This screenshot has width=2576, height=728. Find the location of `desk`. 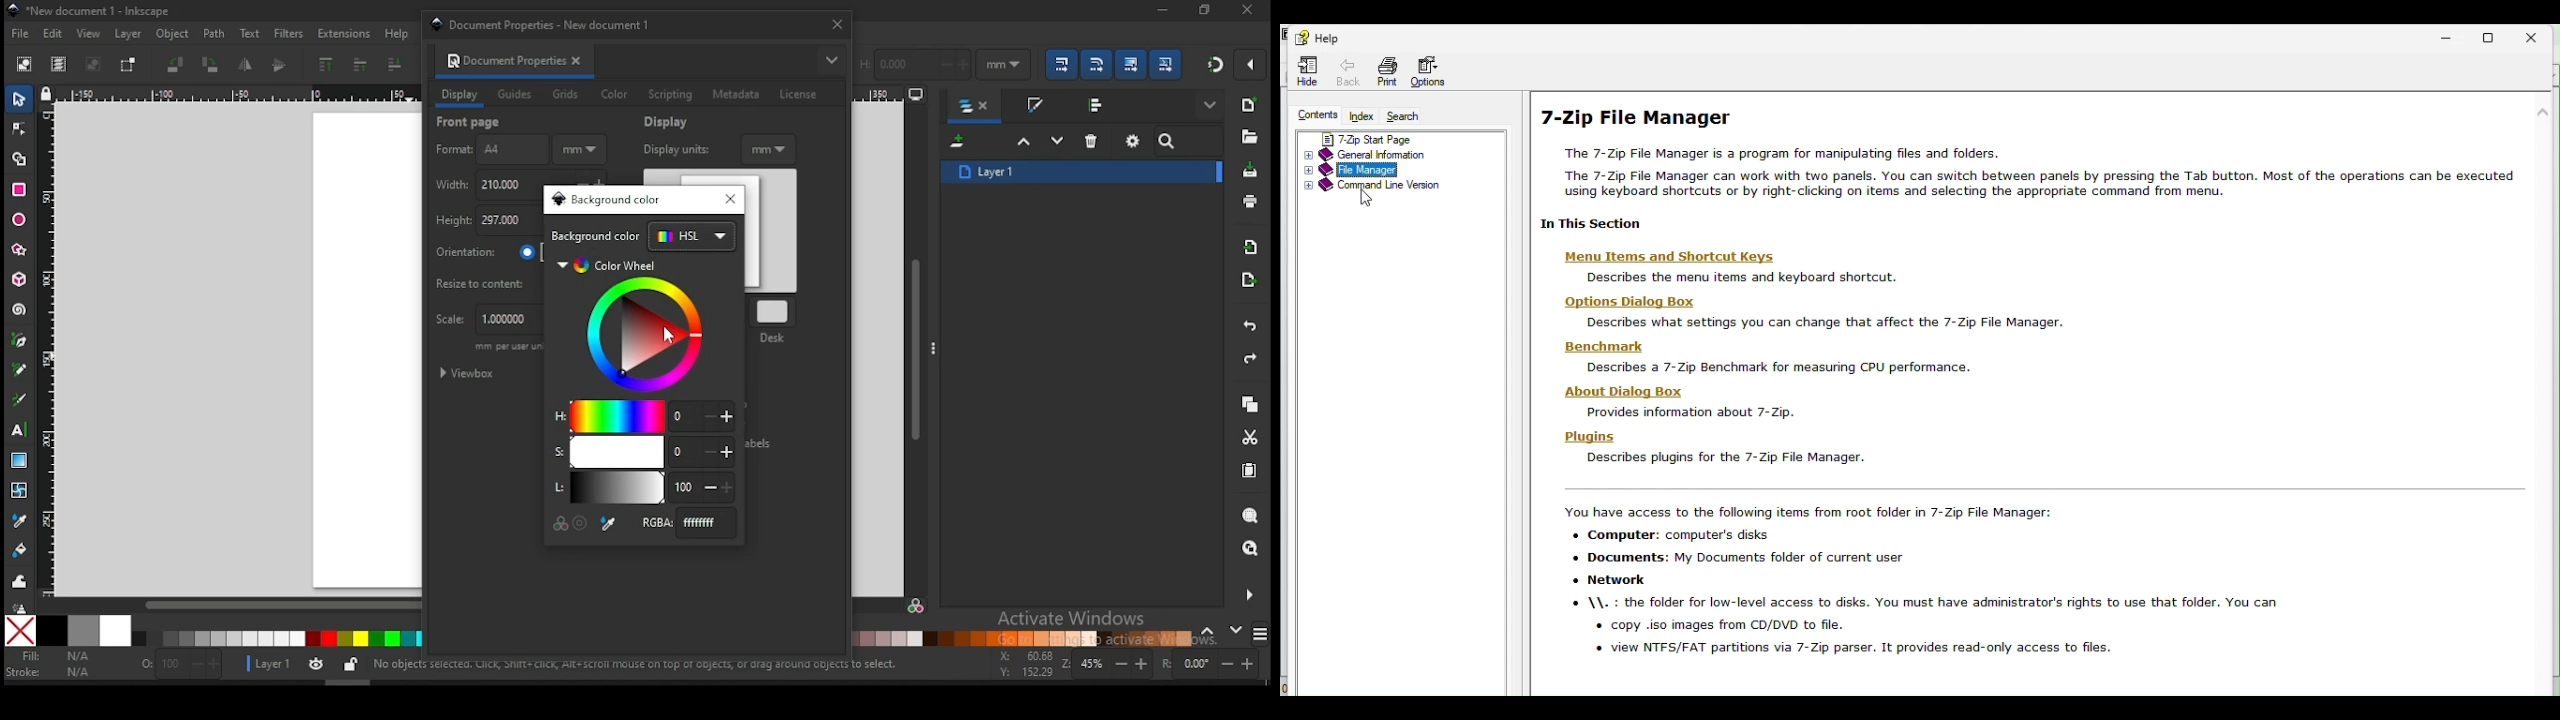

desk is located at coordinates (775, 319).